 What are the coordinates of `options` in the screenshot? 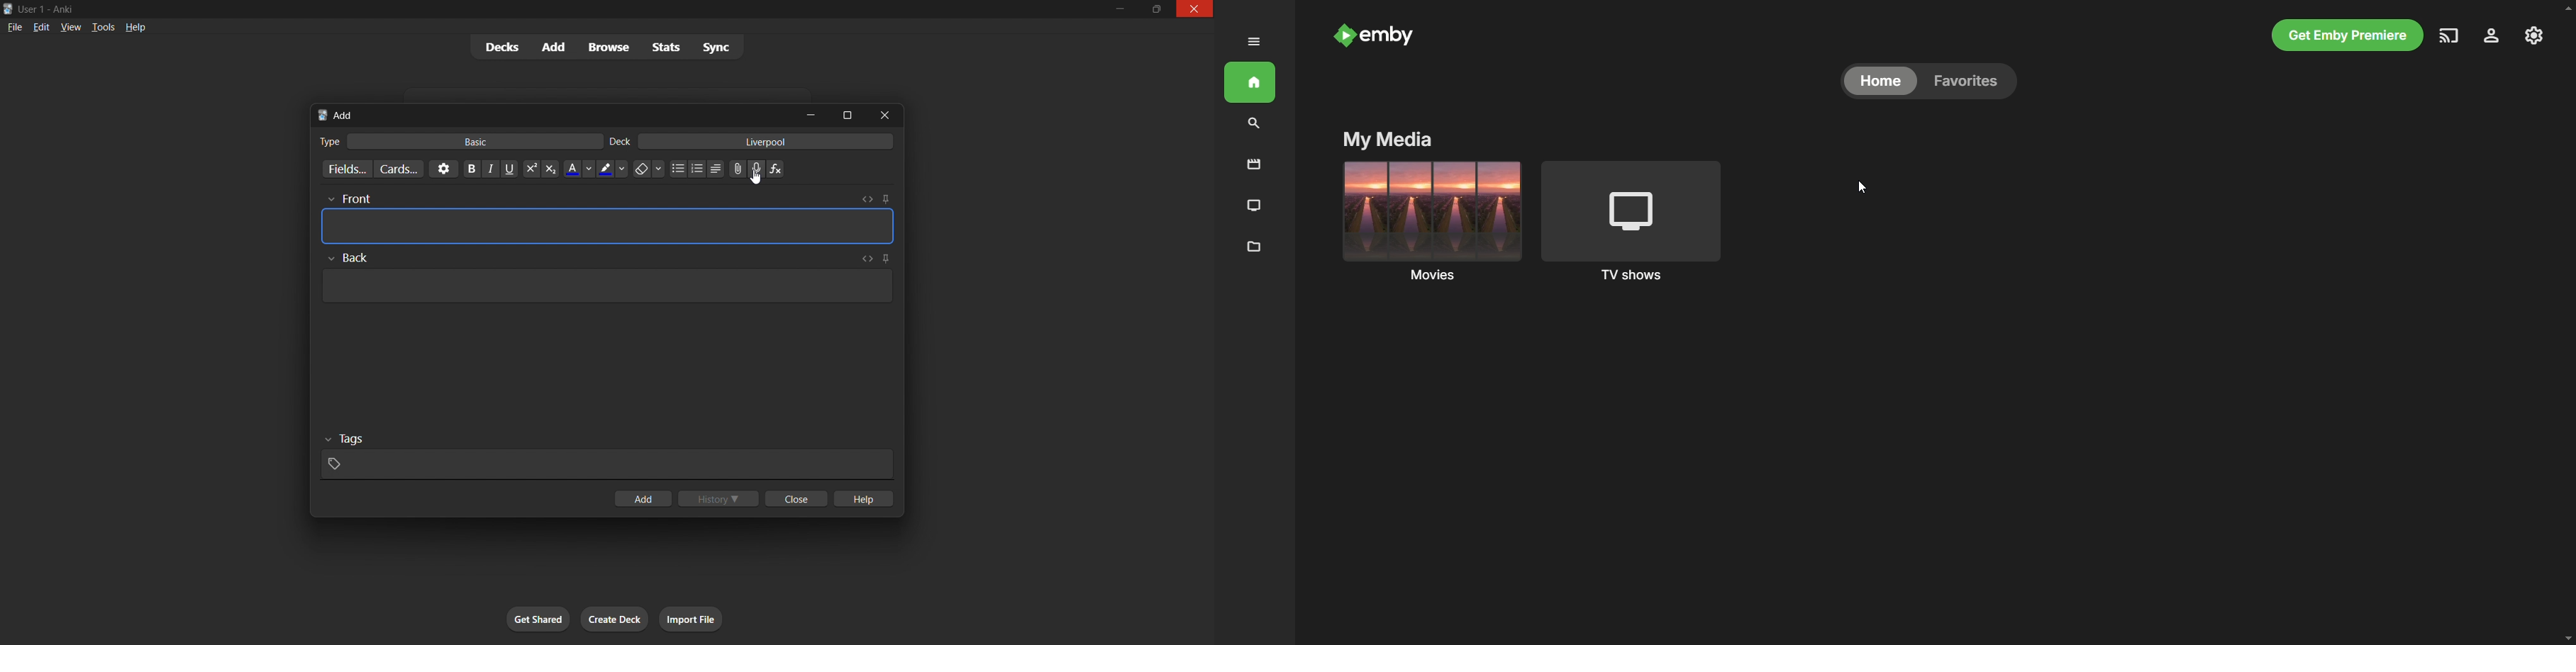 It's located at (440, 169).